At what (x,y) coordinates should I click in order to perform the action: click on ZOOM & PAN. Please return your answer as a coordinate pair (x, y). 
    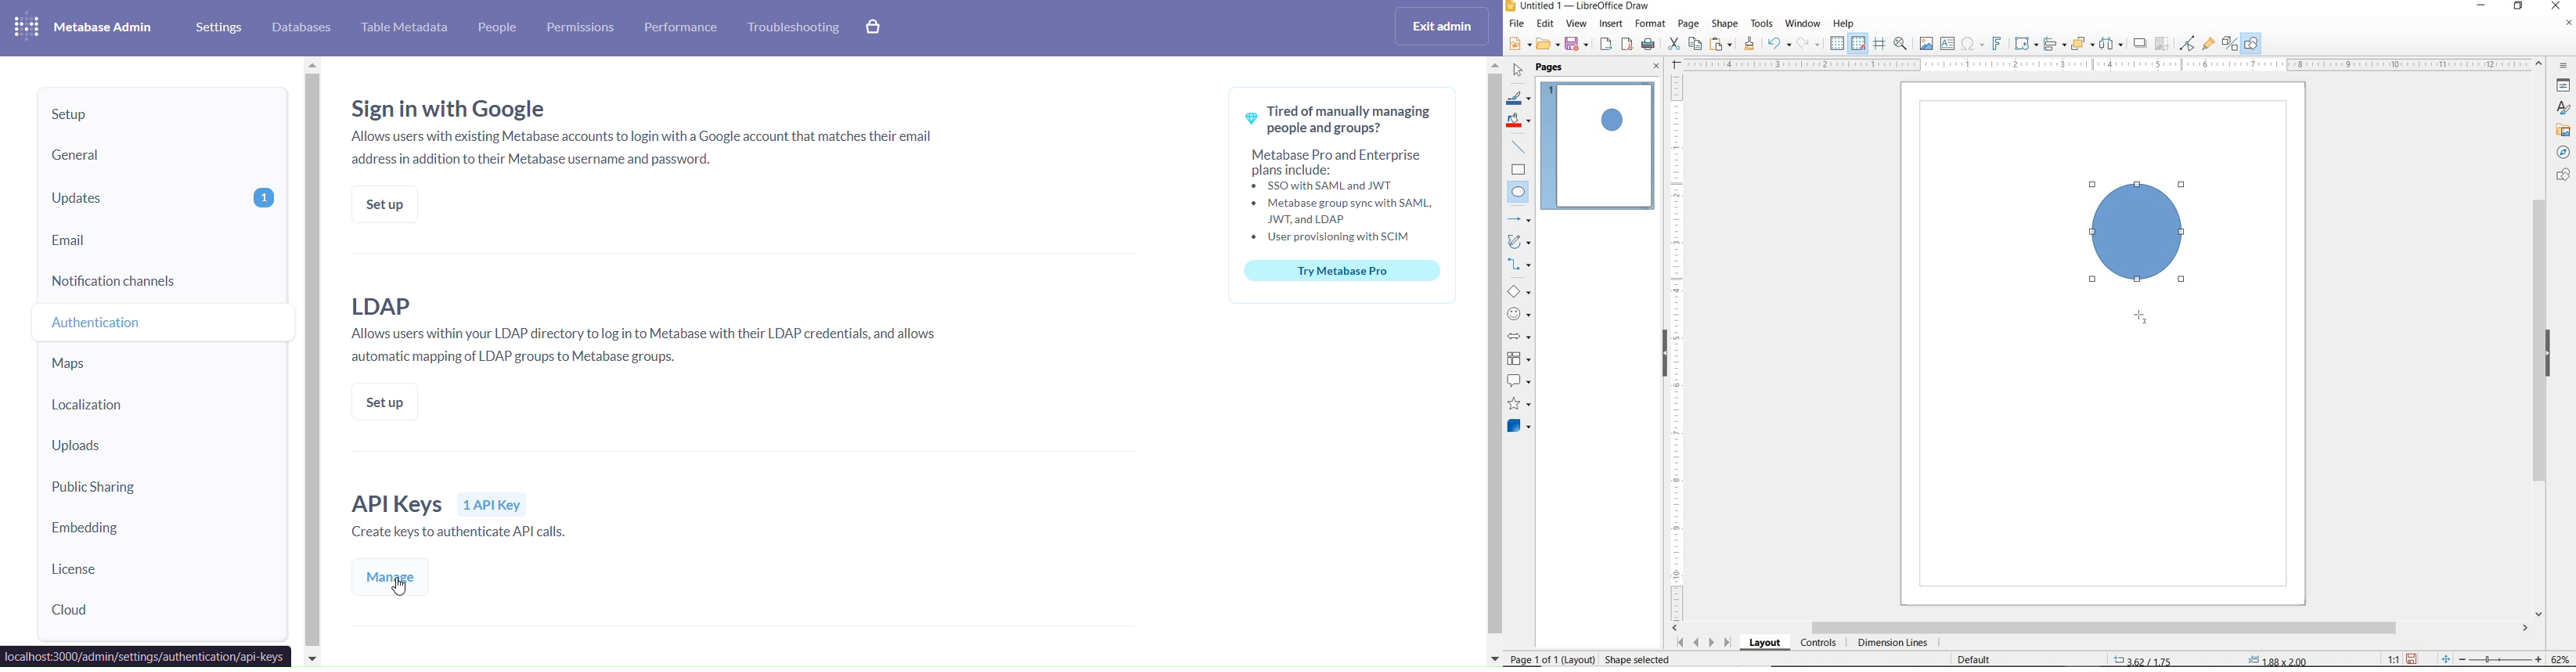
    Looking at the image, I should click on (1900, 43).